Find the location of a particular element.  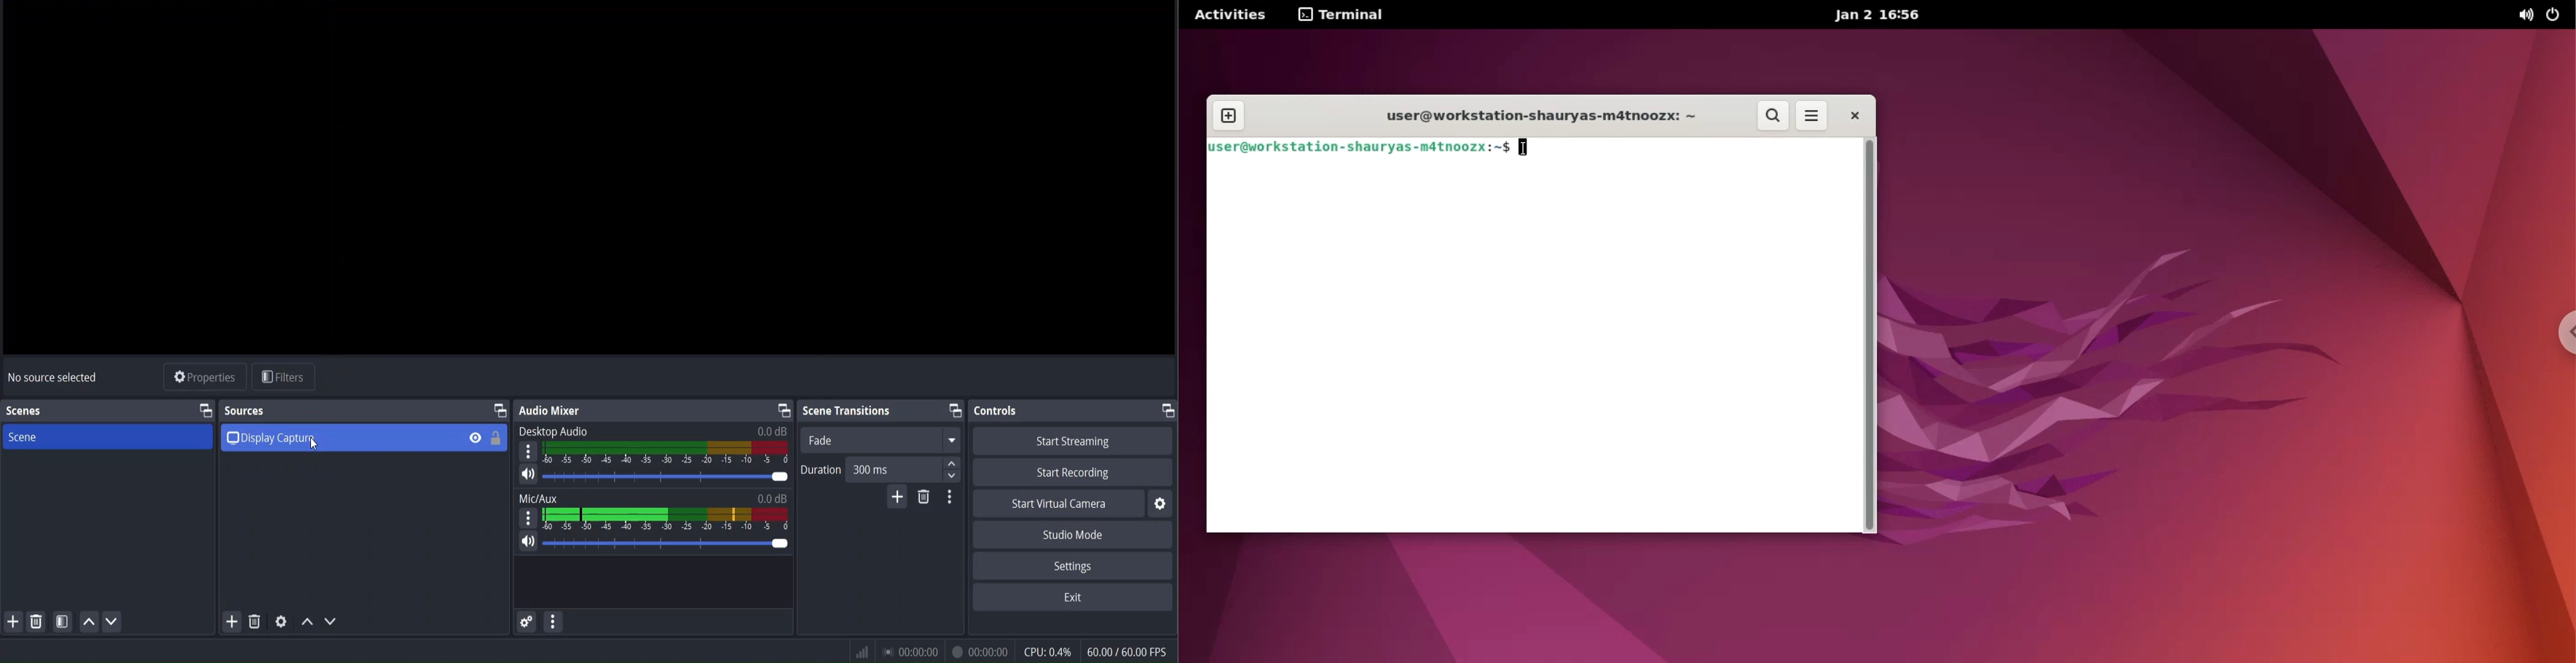

exit is located at coordinates (1073, 598).